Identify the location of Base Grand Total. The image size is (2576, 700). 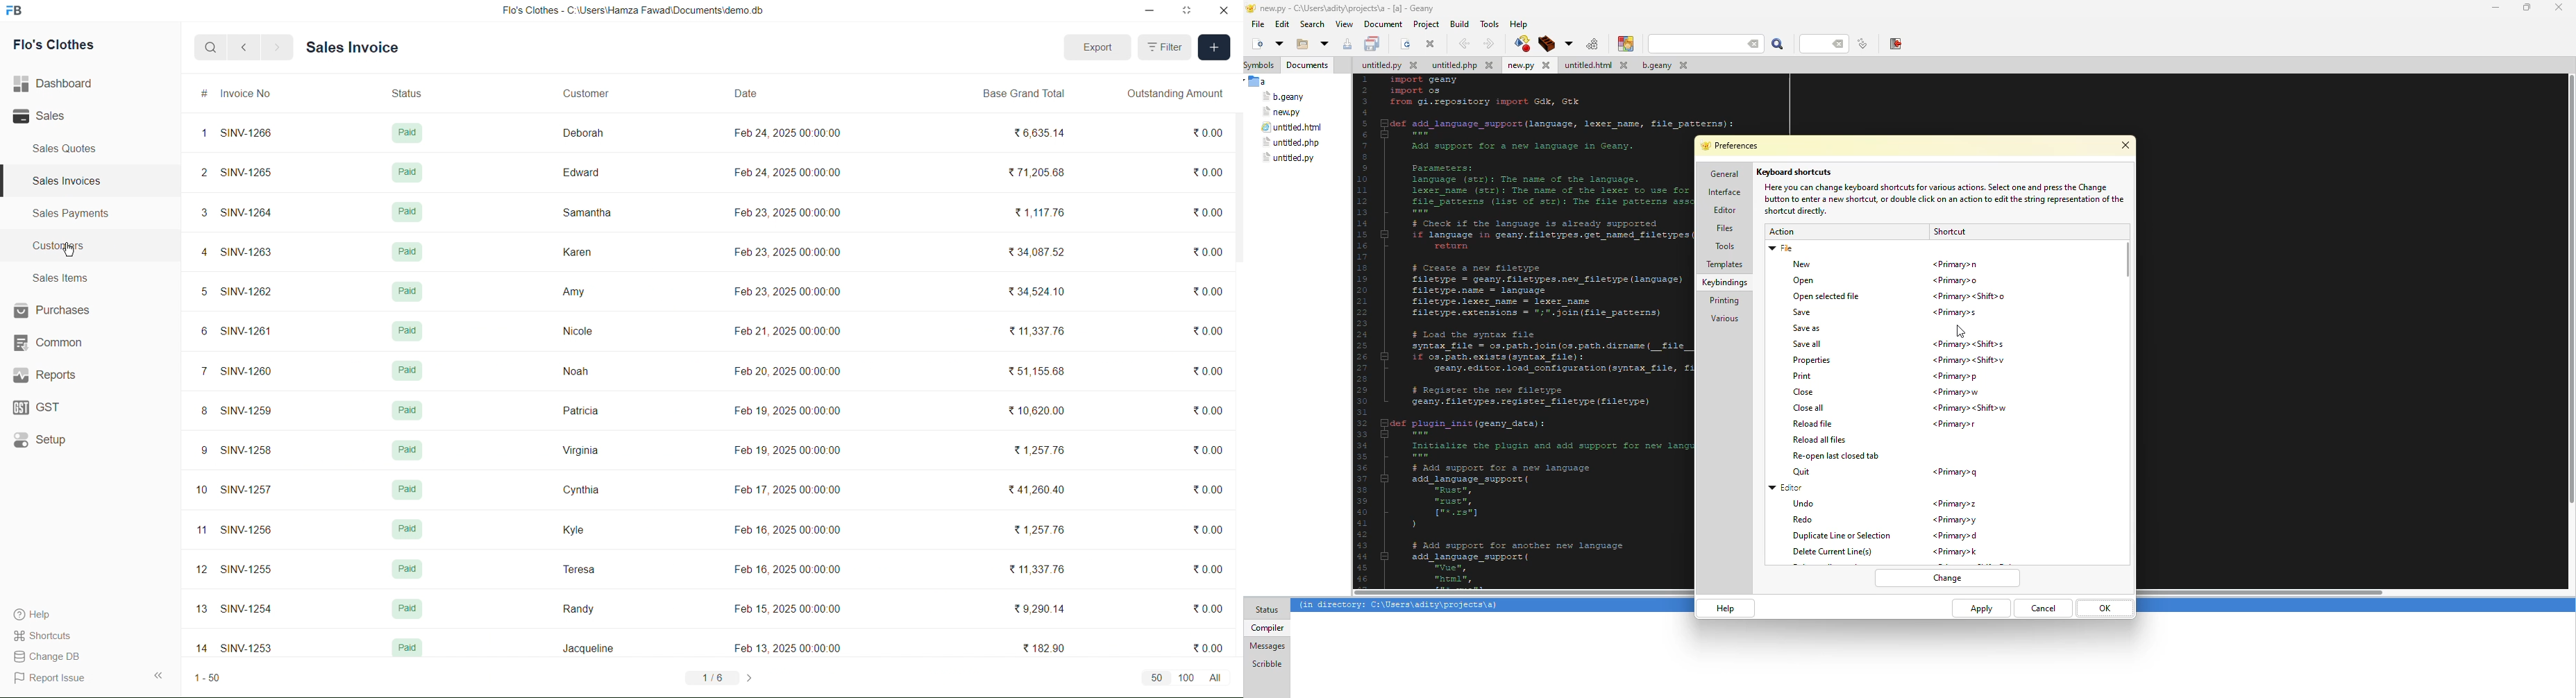
(1022, 94).